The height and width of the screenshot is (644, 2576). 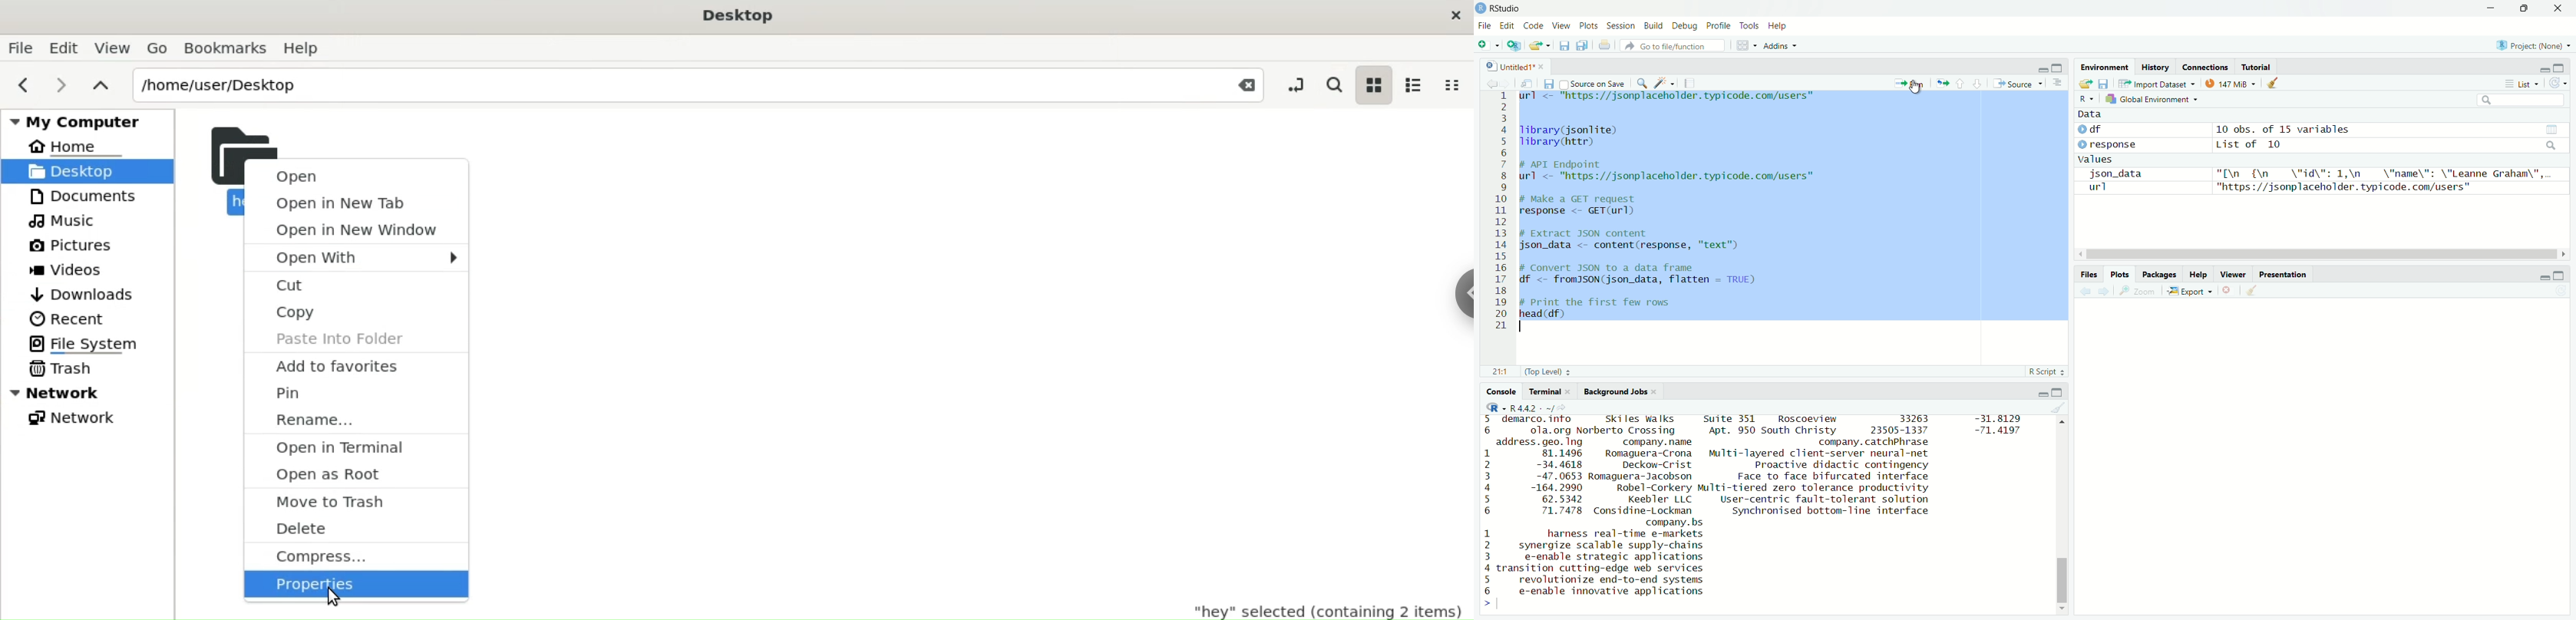 What do you see at coordinates (1664, 83) in the screenshot?
I see `Code Tools` at bounding box center [1664, 83].